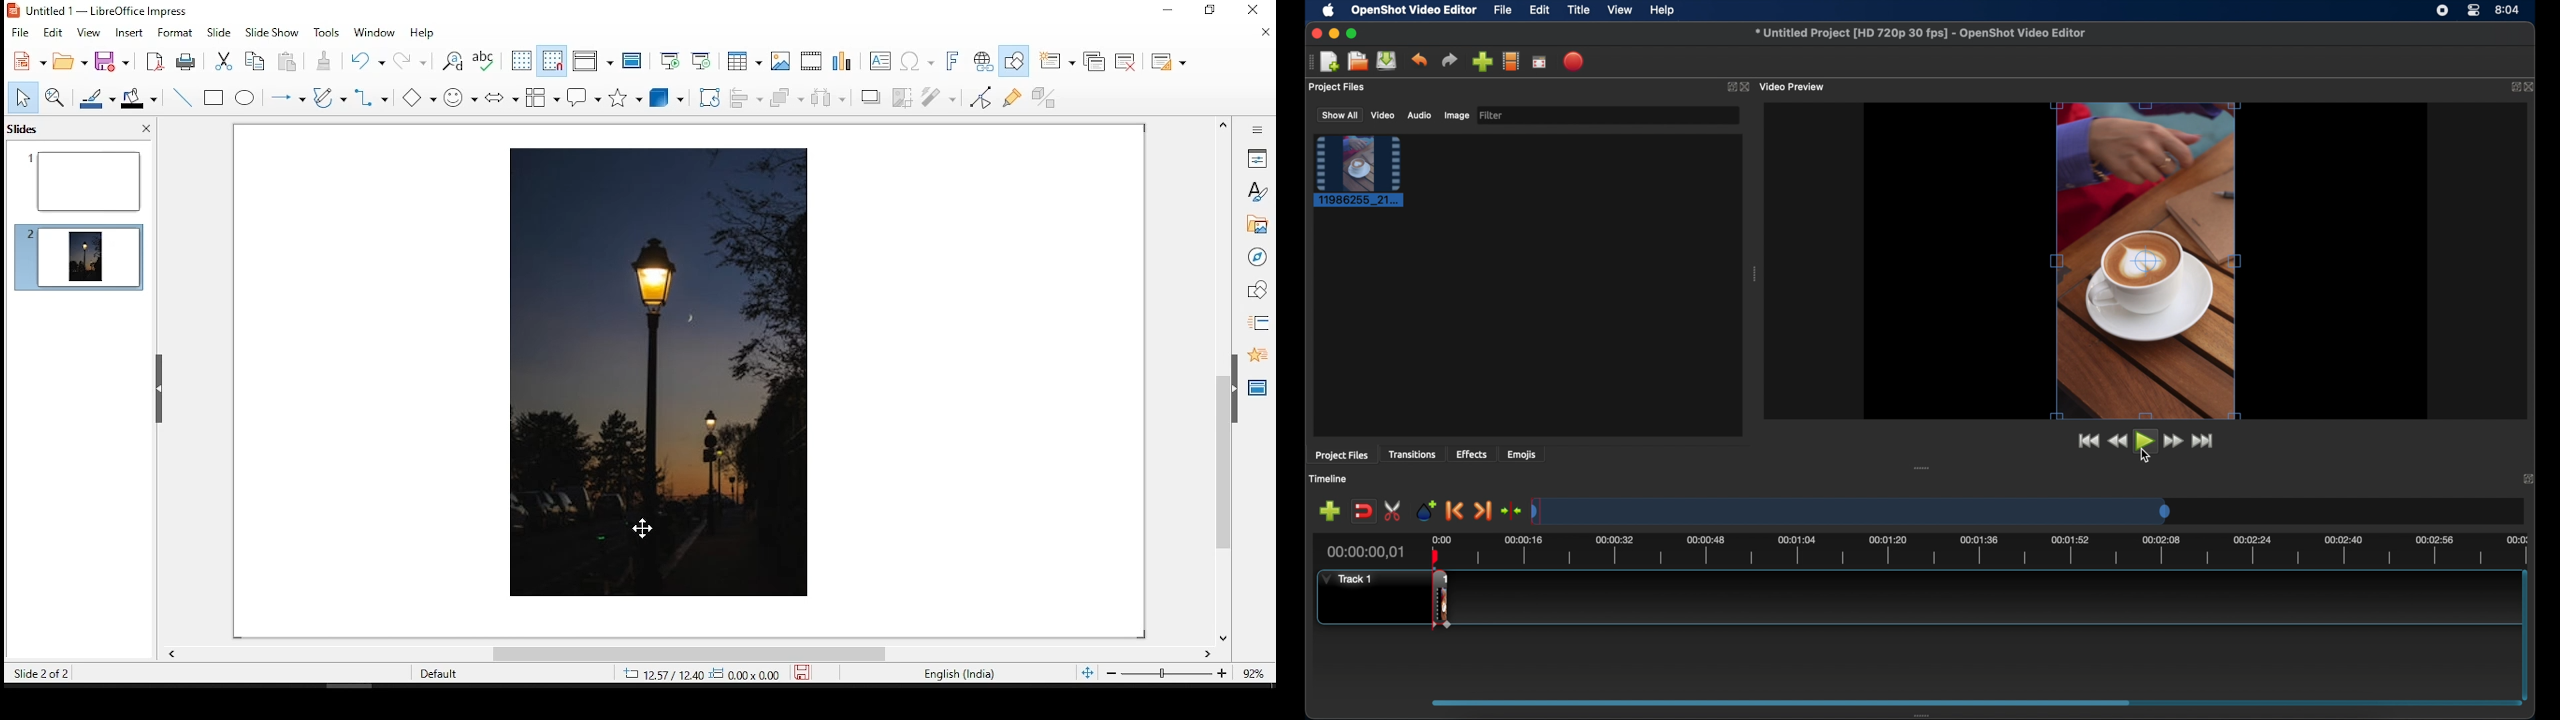 The width and height of the screenshot is (2576, 728). Describe the element at coordinates (1353, 33) in the screenshot. I see `maximize` at that location.